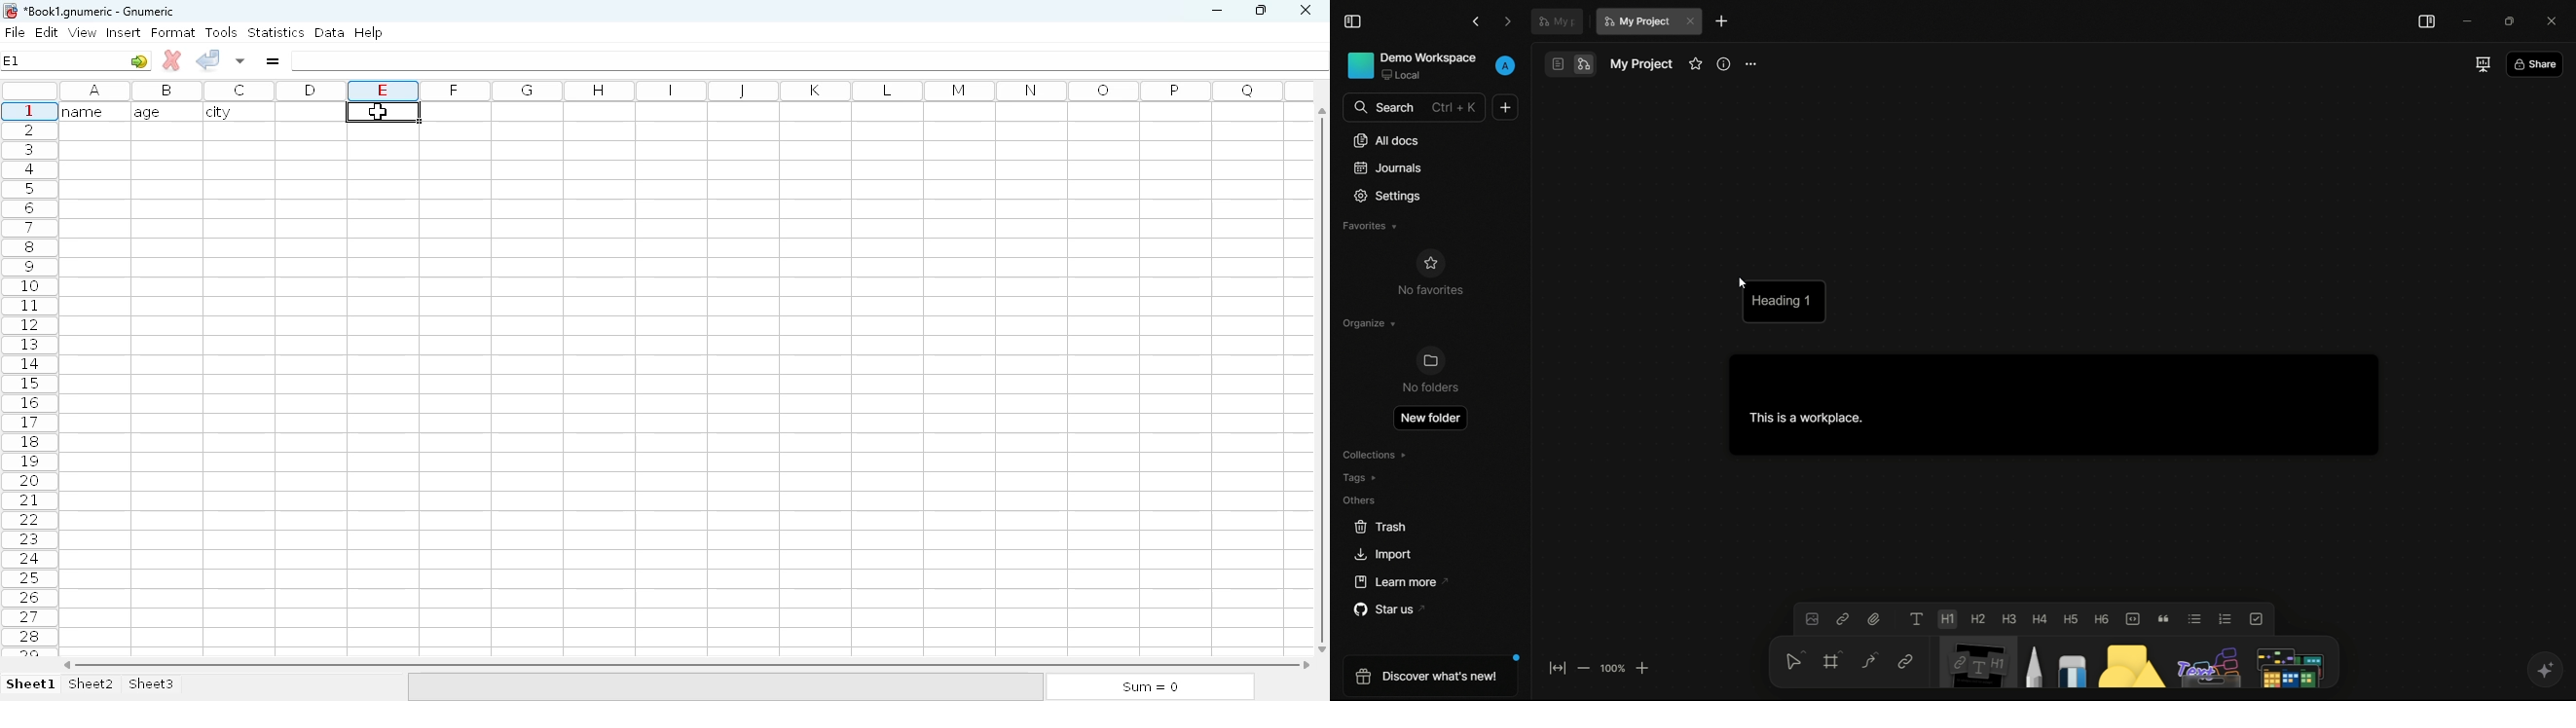 The width and height of the screenshot is (2576, 728). What do you see at coordinates (1395, 583) in the screenshot?
I see `learn more` at bounding box center [1395, 583].